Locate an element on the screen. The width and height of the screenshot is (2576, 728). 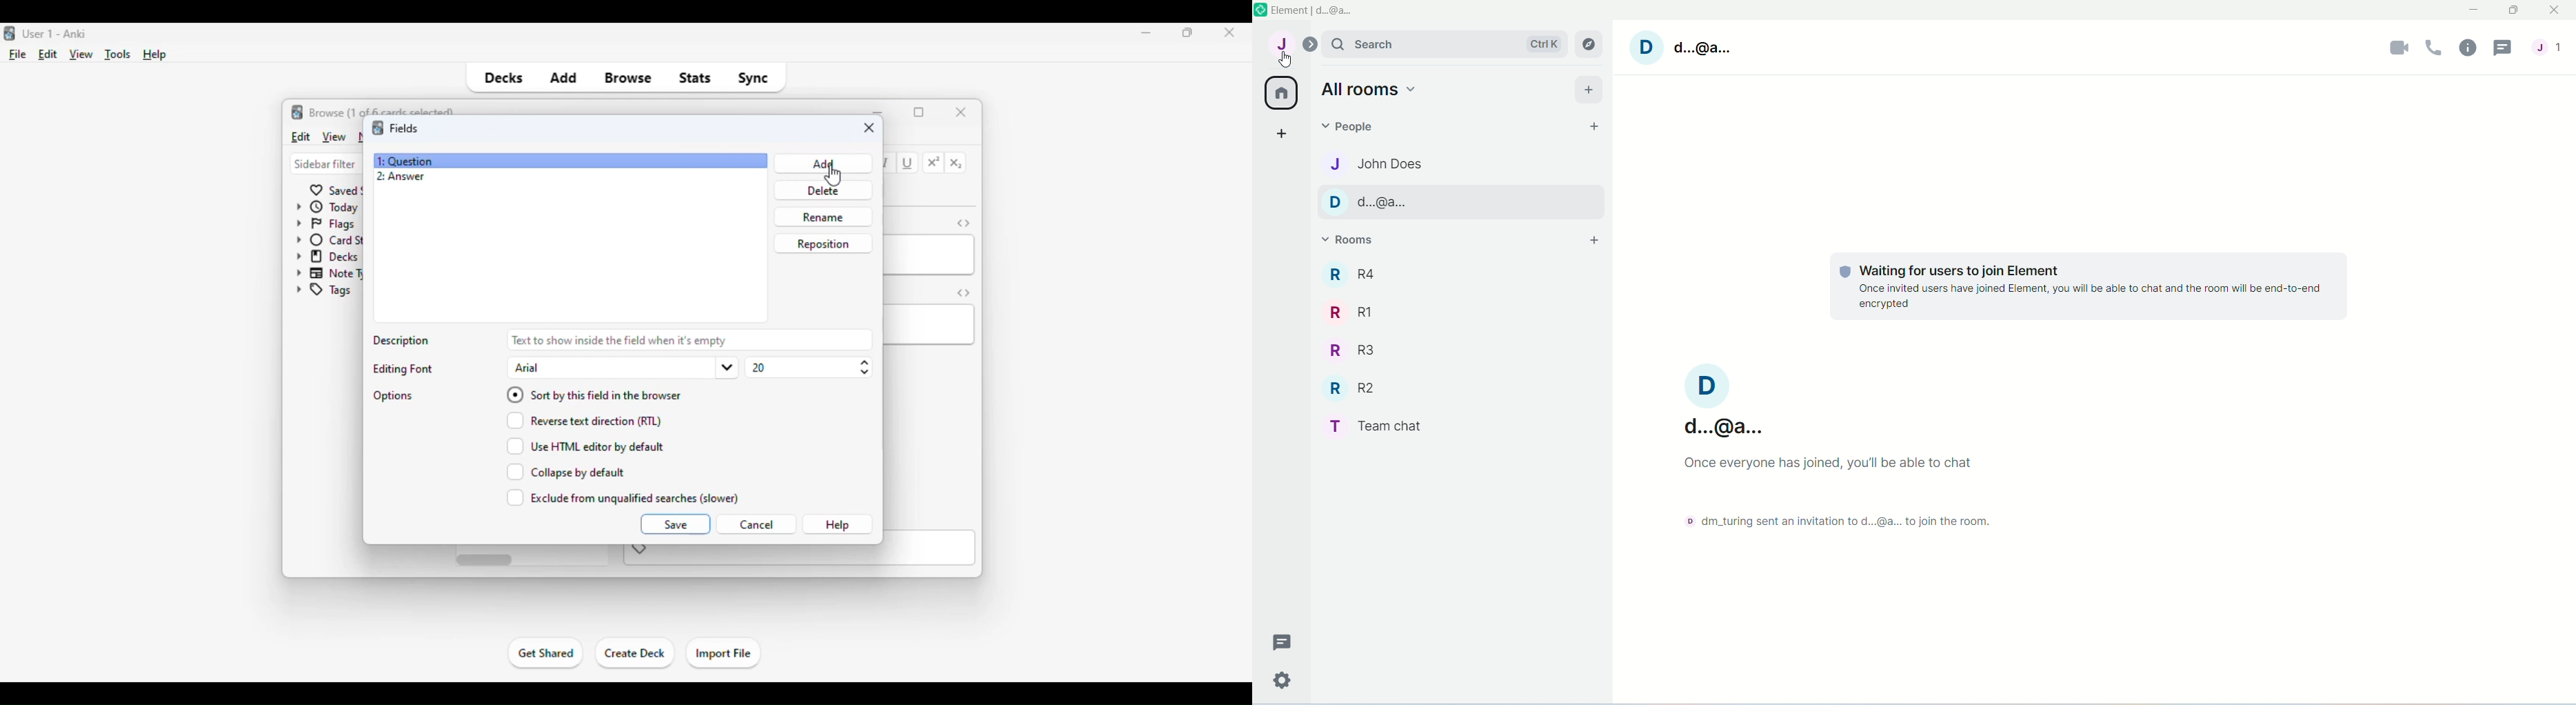
Expand is located at coordinates (1311, 42).